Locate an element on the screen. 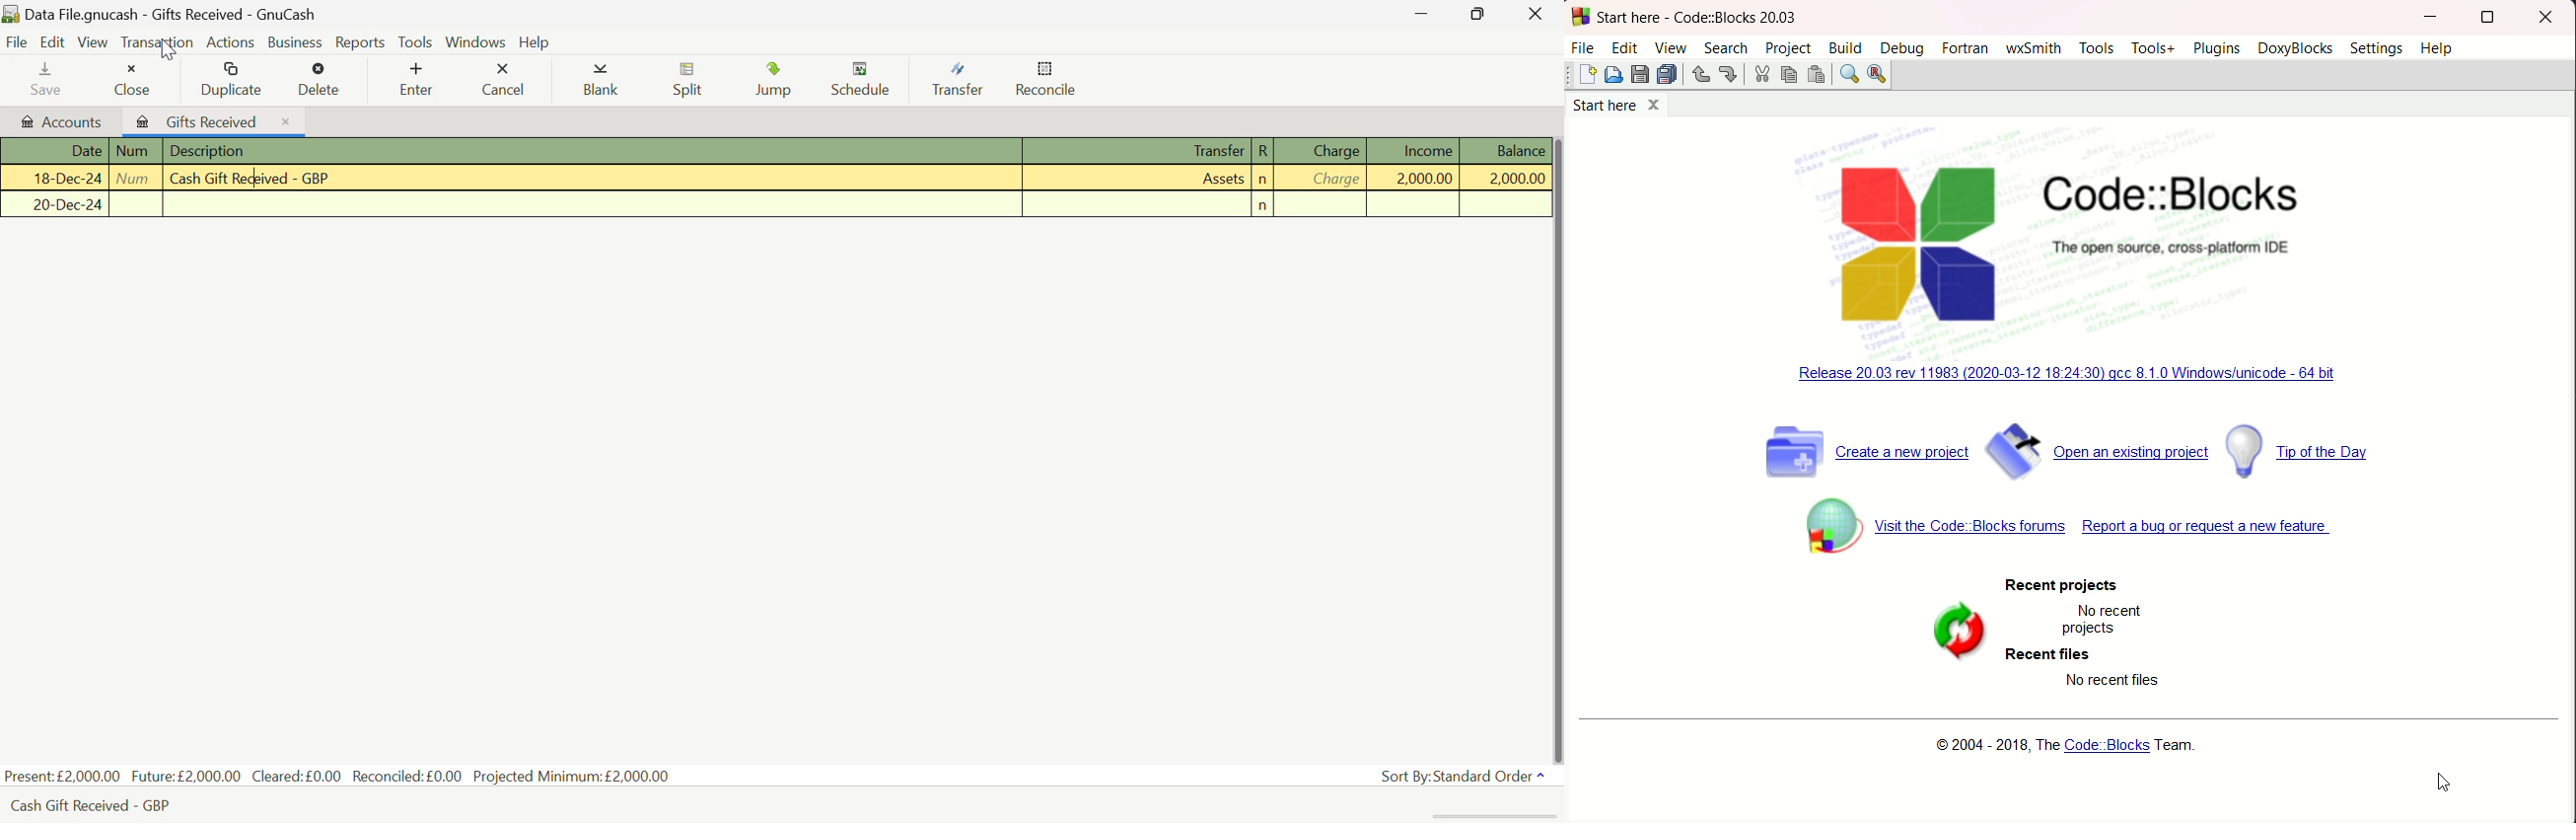 The height and width of the screenshot is (840, 2576). version link is located at coordinates (2070, 372).